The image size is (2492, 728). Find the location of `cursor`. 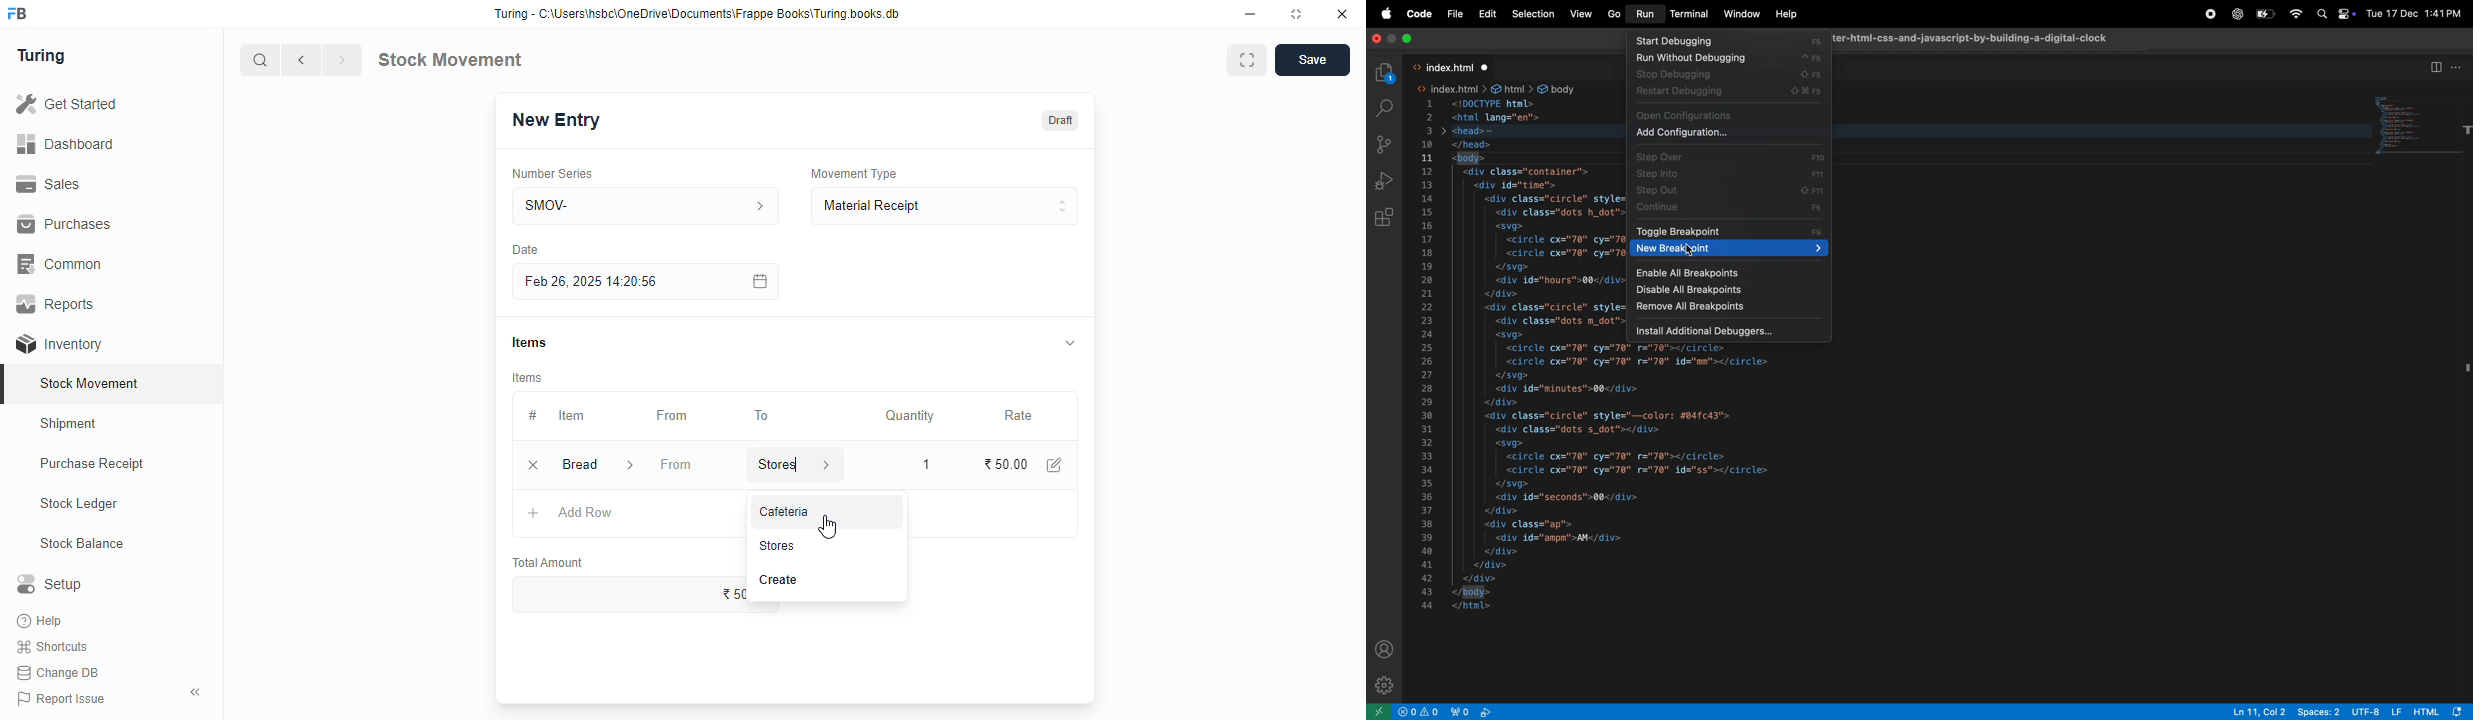

cursor is located at coordinates (828, 527).